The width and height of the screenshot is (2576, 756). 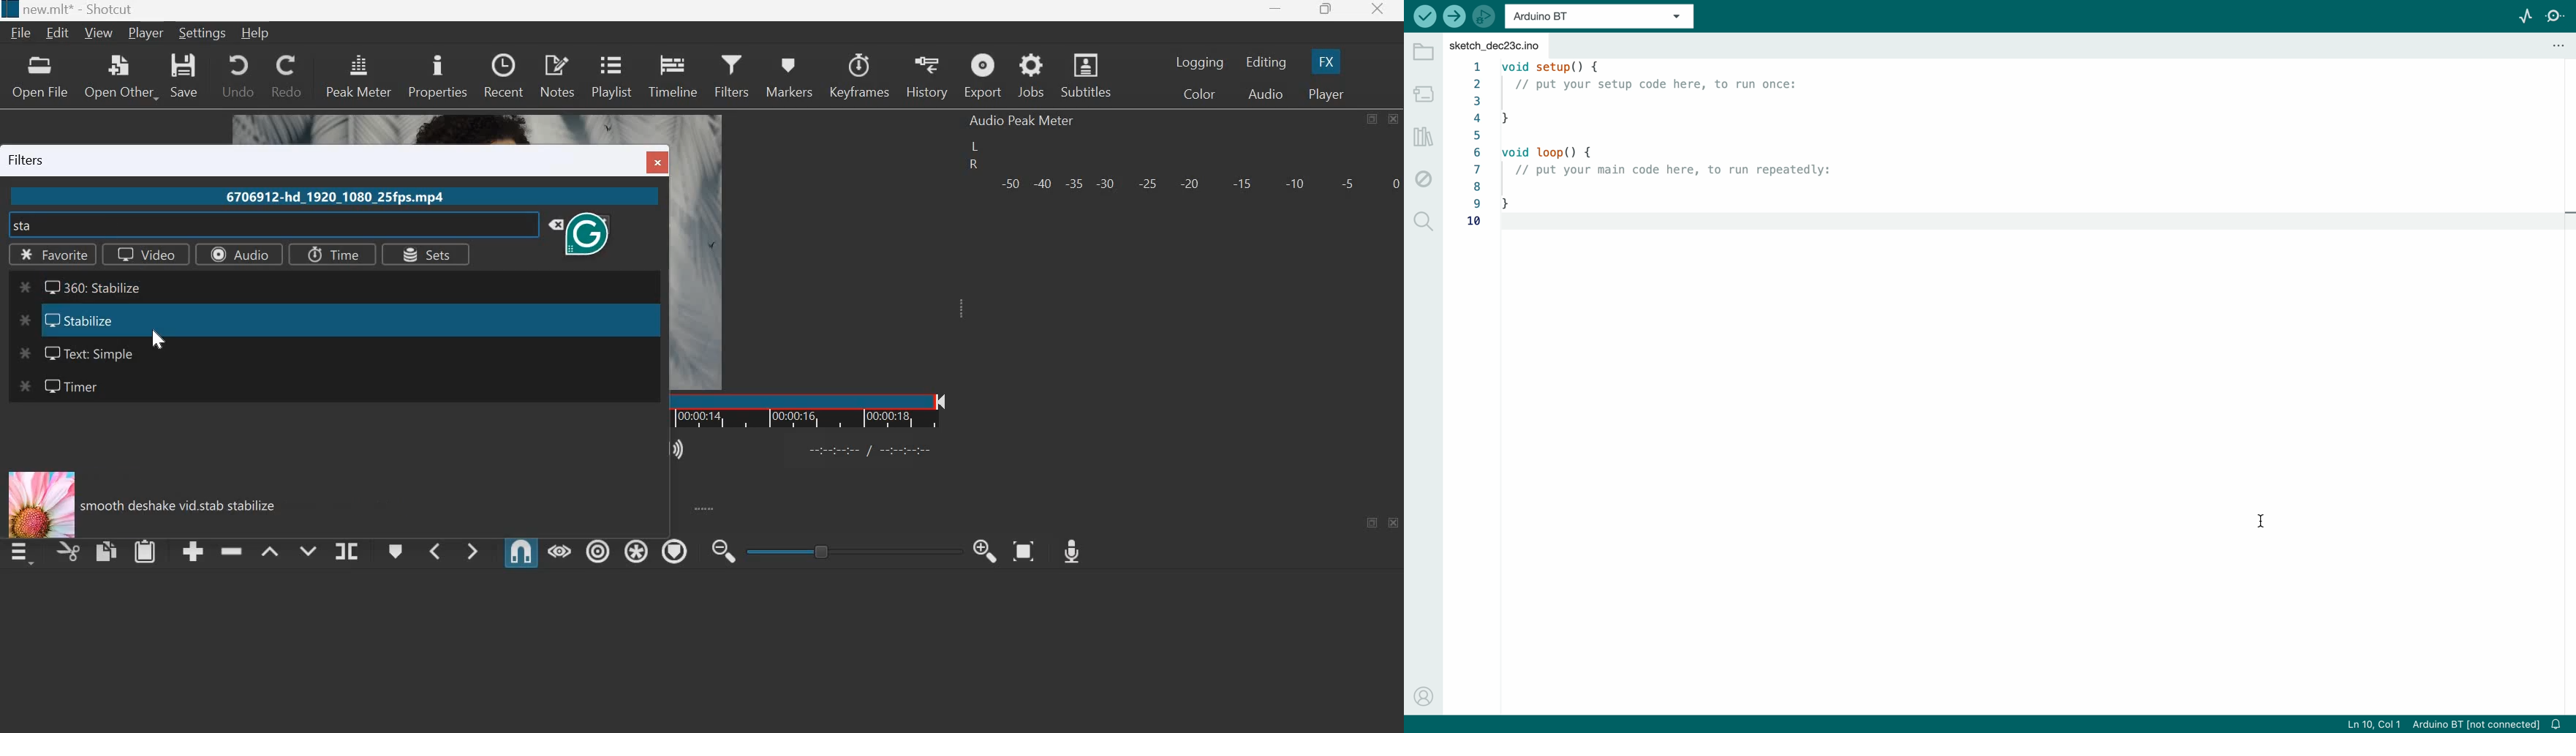 I want to click on Undo, so click(x=235, y=76).